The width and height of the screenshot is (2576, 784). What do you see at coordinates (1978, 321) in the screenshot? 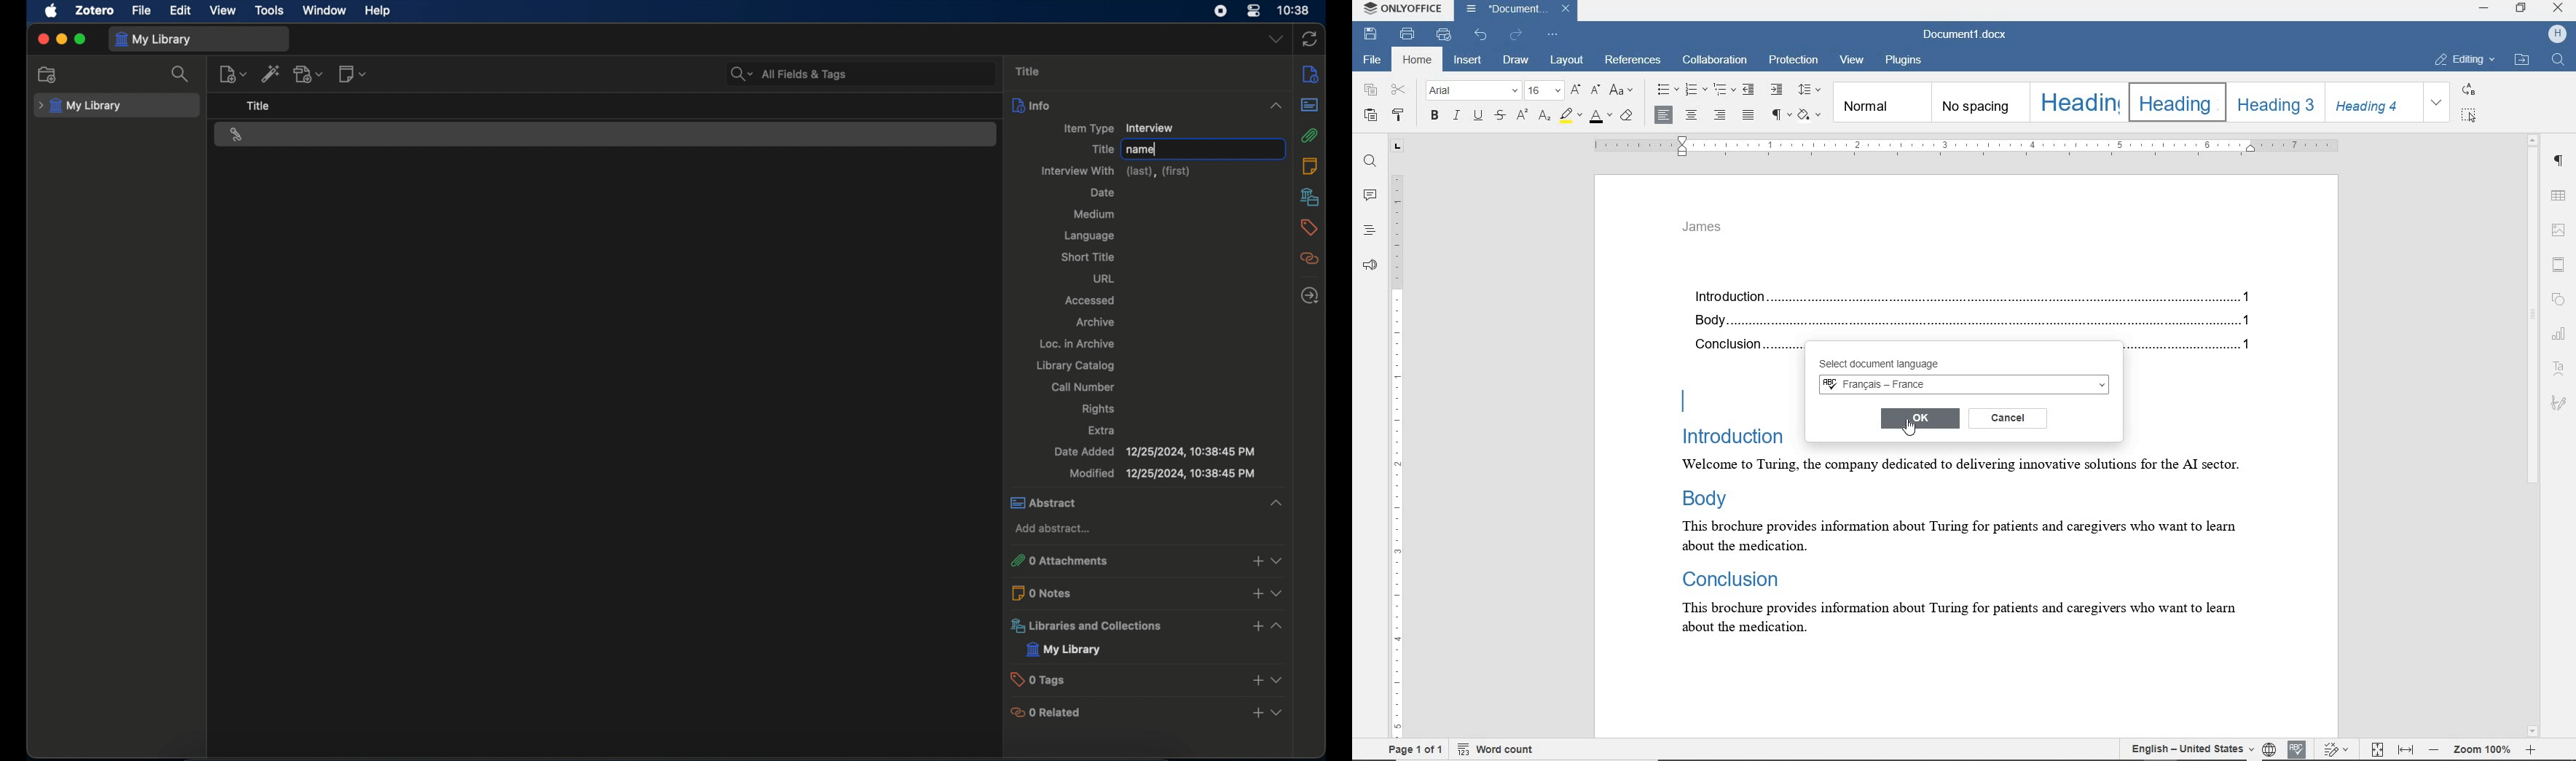
I see `Body...........................................................................................................................................1` at bounding box center [1978, 321].